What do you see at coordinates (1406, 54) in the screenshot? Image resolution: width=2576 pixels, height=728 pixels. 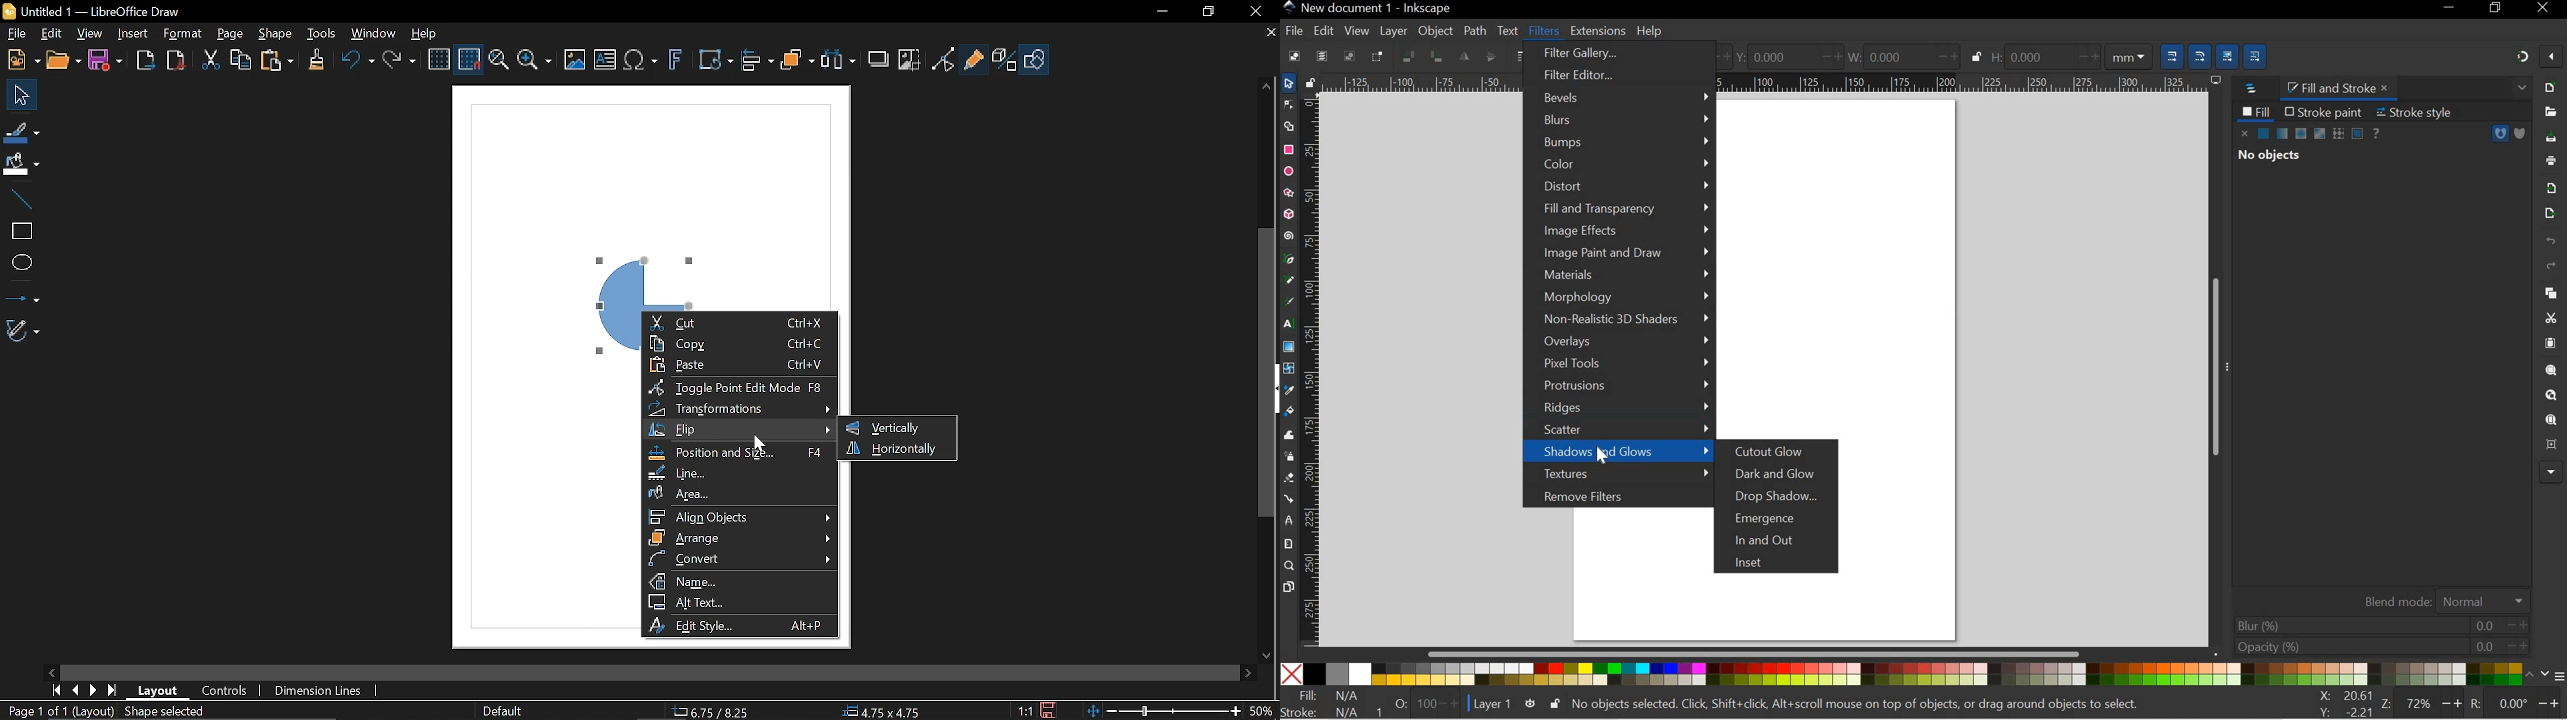 I see `OBJECT ROTATE 90 WW` at bounding box center [1406, 54].